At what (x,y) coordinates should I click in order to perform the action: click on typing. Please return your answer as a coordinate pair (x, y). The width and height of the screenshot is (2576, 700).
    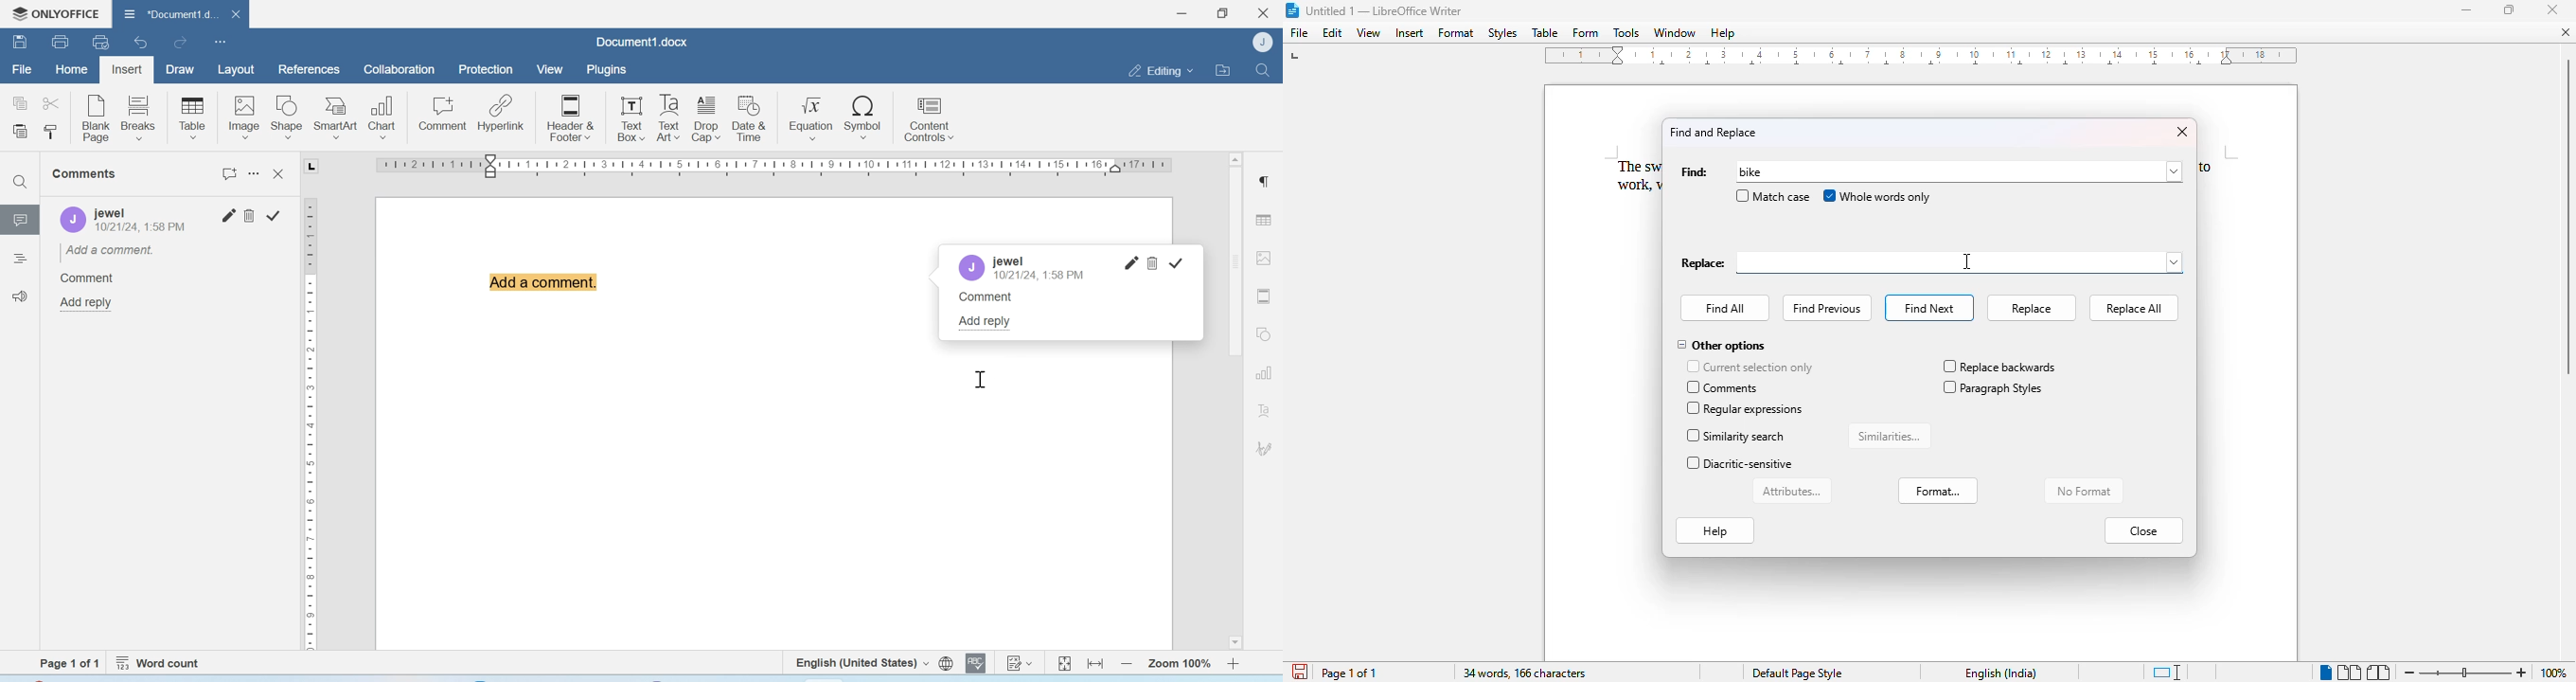
    Looking at the image, I should click on (1960, 262).